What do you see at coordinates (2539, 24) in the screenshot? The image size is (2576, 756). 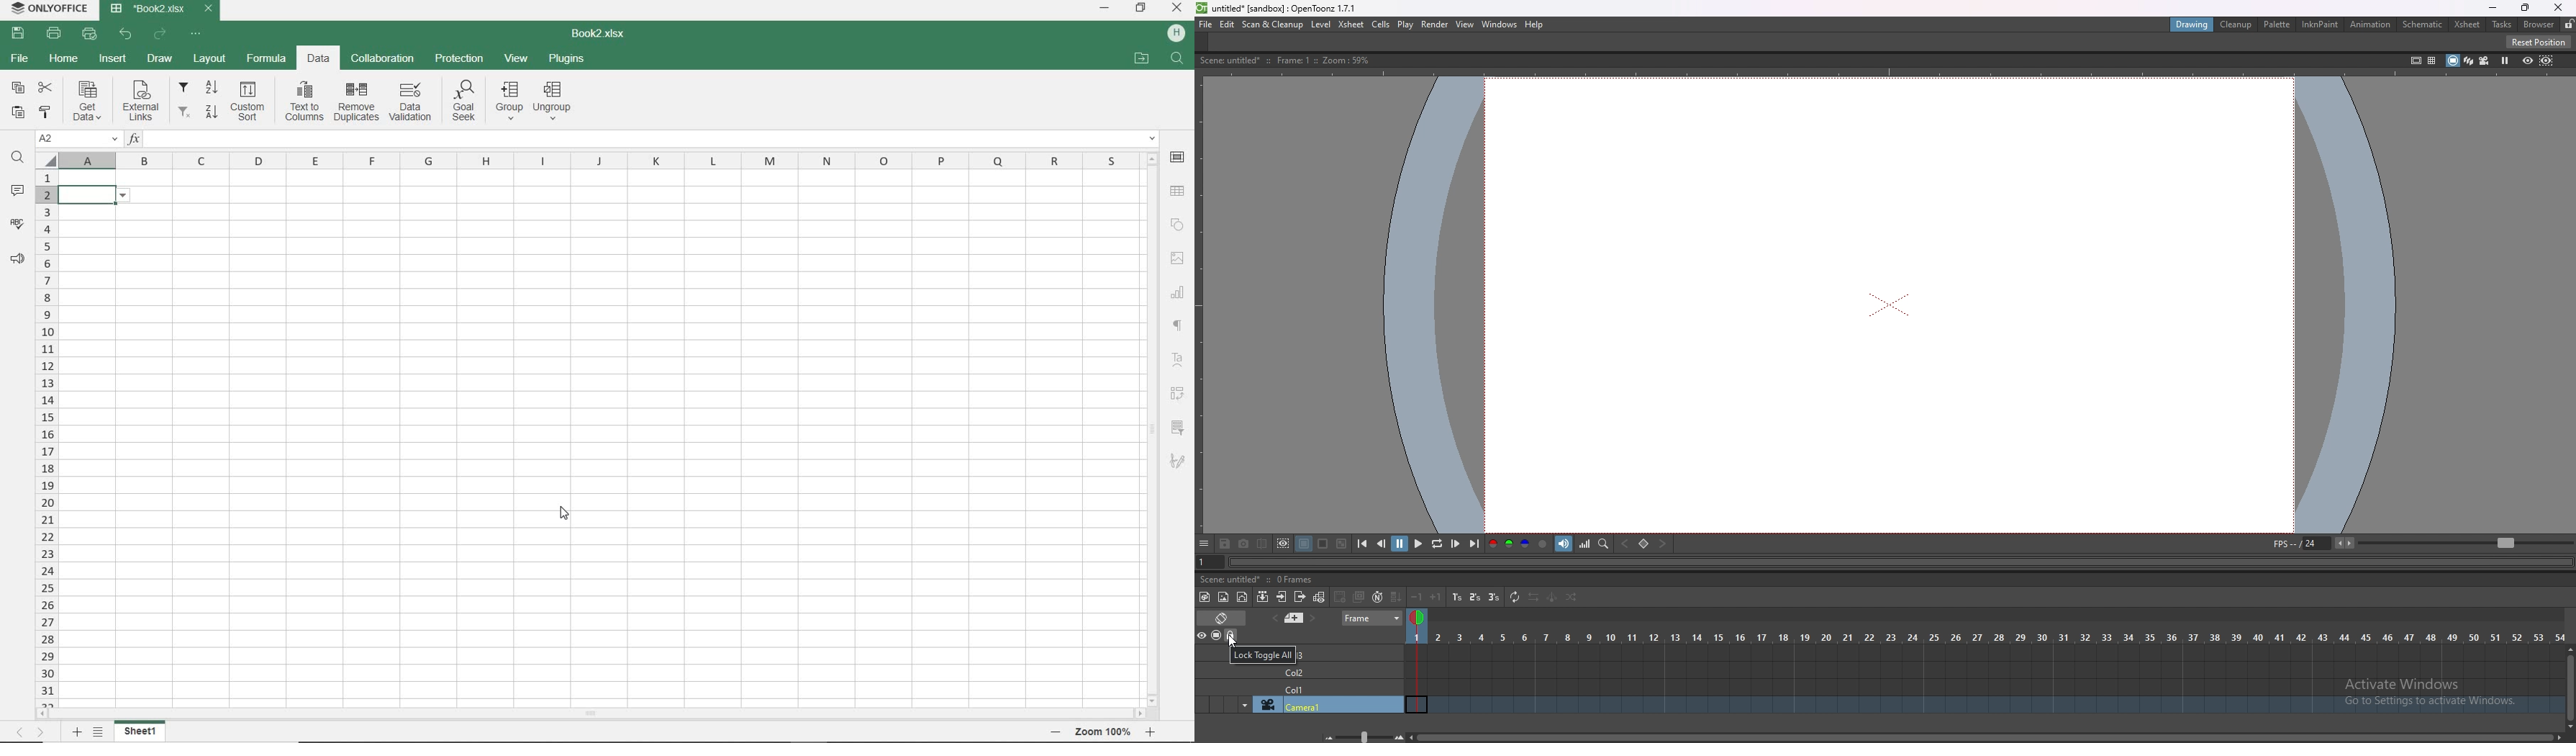 I see `browser` at bounding box center [2539, 24].